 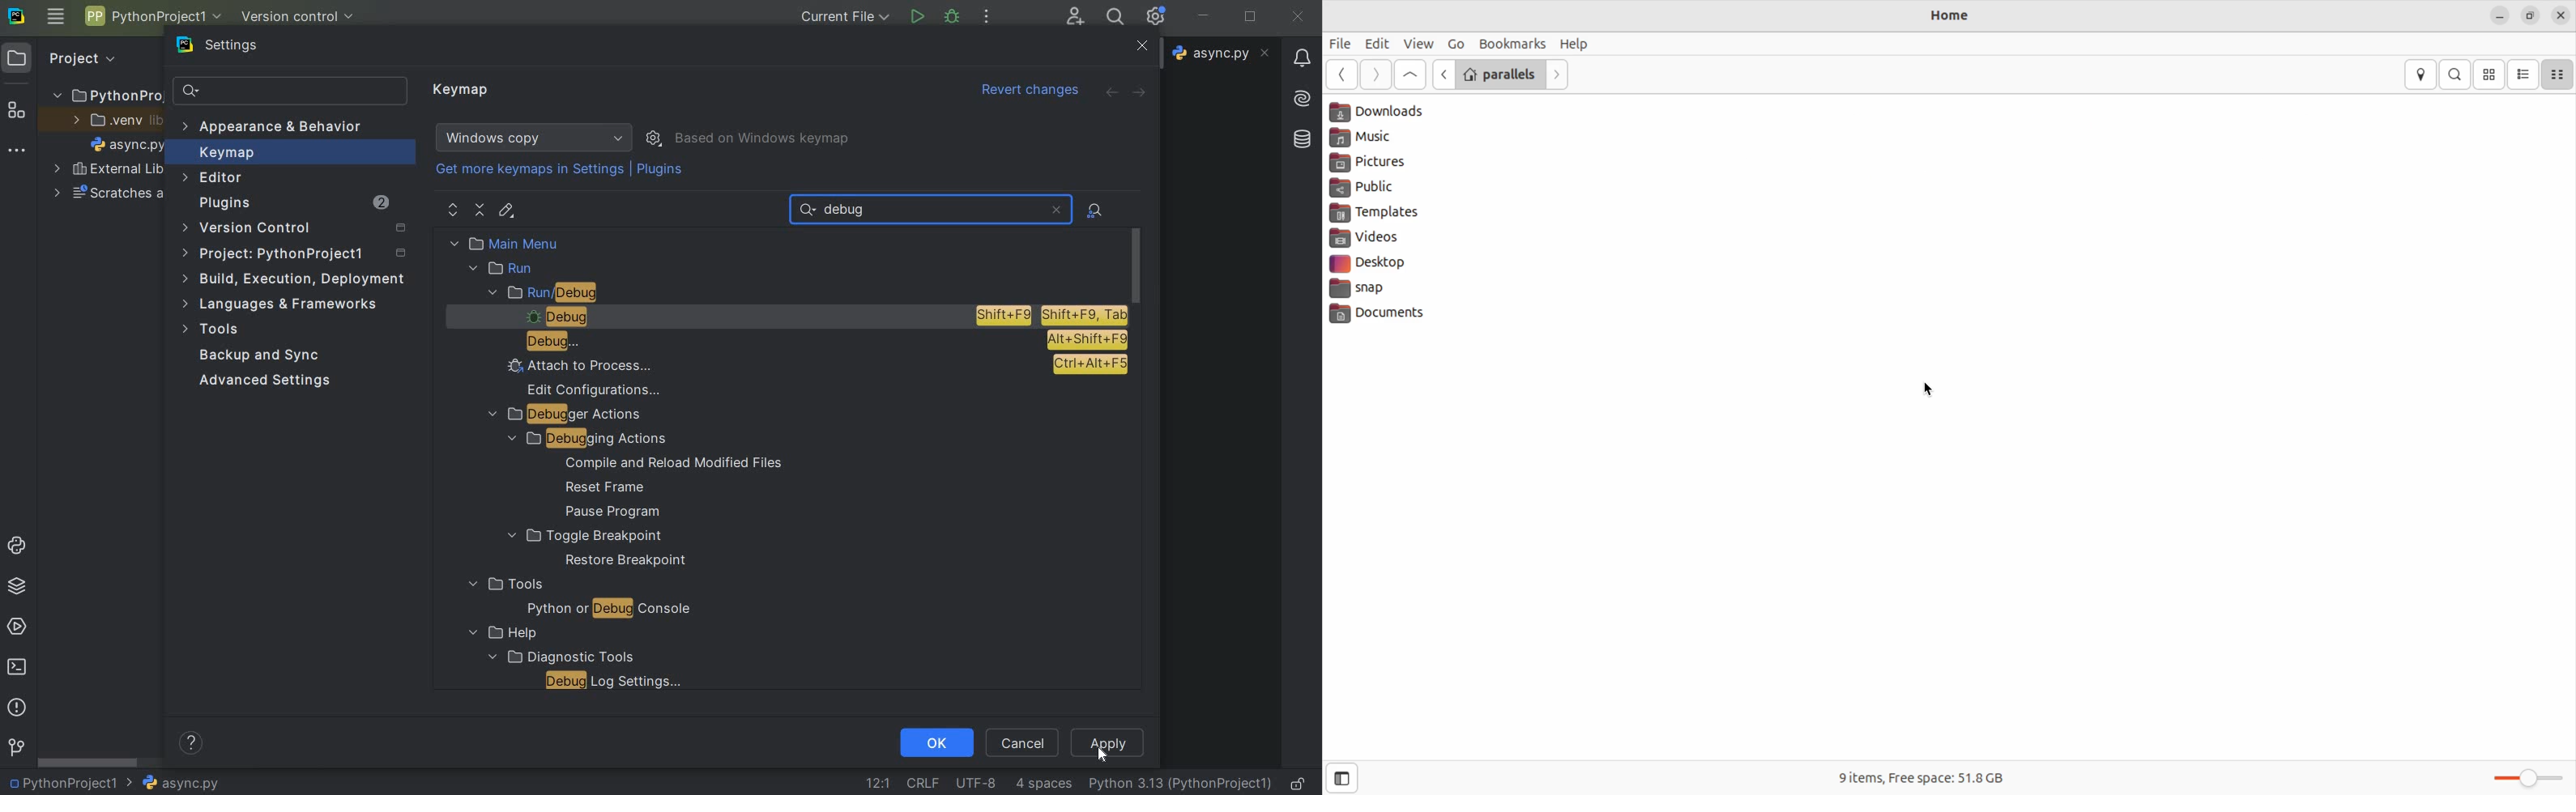 I want to click on project name, so click(x=151, y=16).